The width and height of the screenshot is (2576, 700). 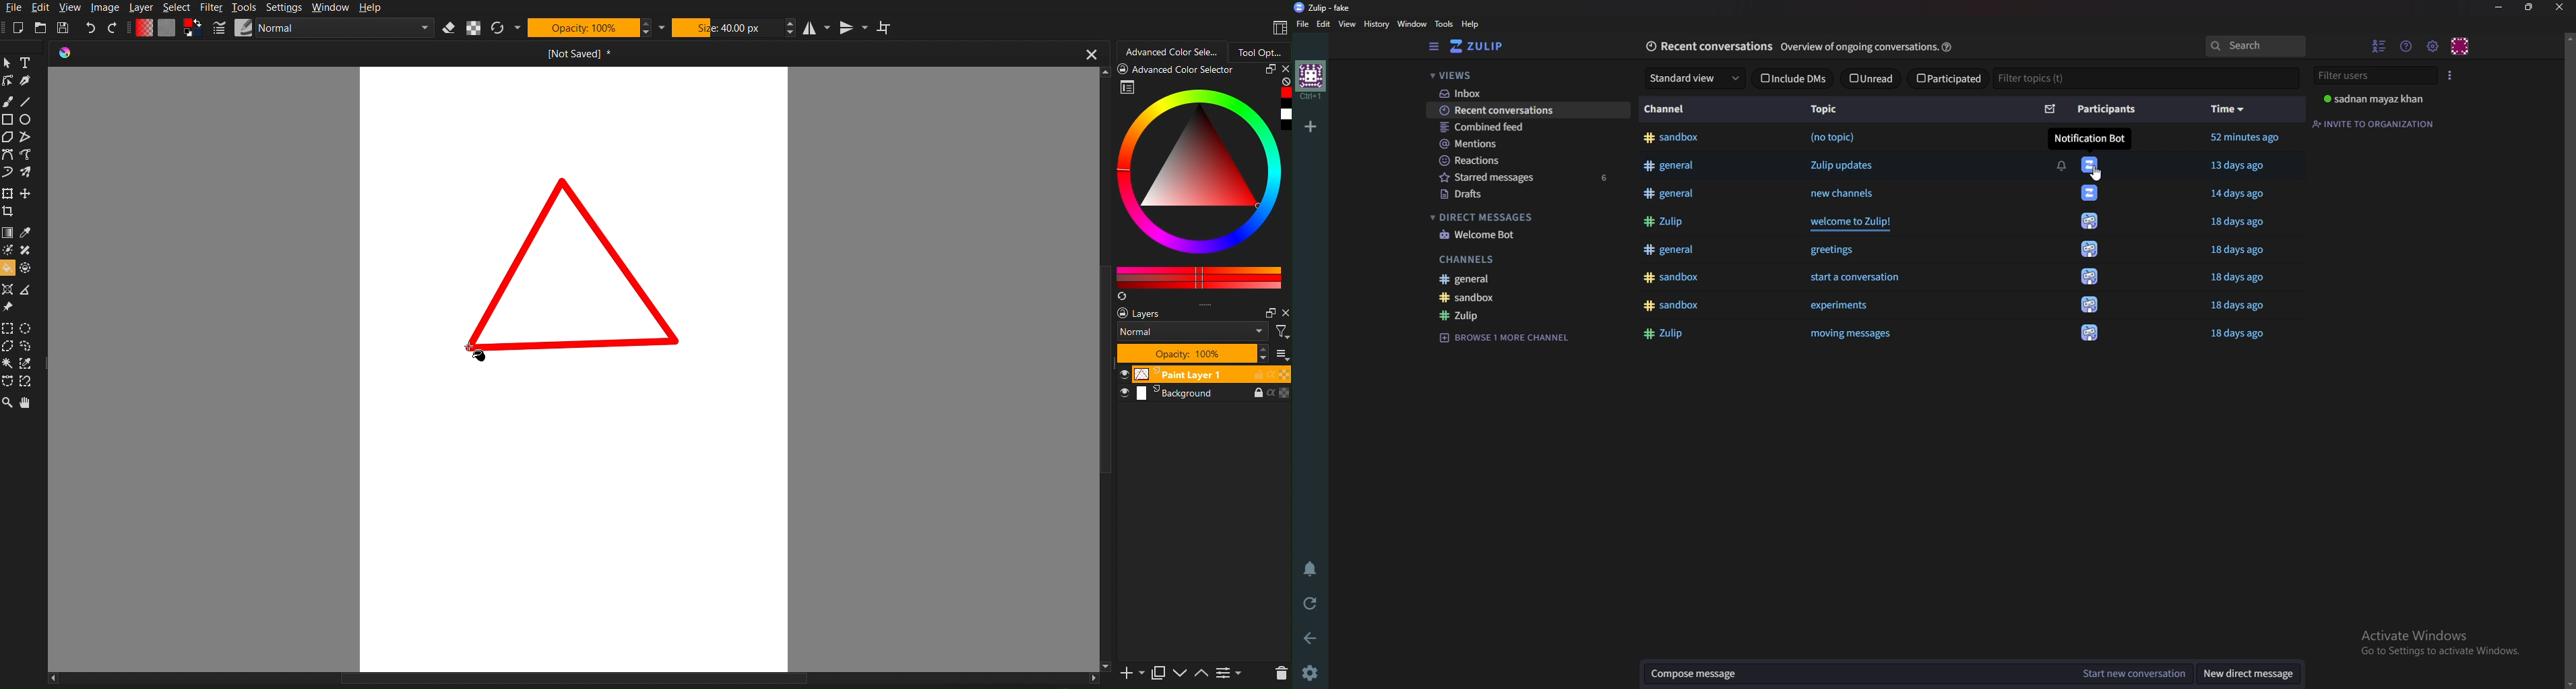 What do you see at coordinates (1413, 24) in the screenshot?
I see `Window` at bounding box center [1413, 24].